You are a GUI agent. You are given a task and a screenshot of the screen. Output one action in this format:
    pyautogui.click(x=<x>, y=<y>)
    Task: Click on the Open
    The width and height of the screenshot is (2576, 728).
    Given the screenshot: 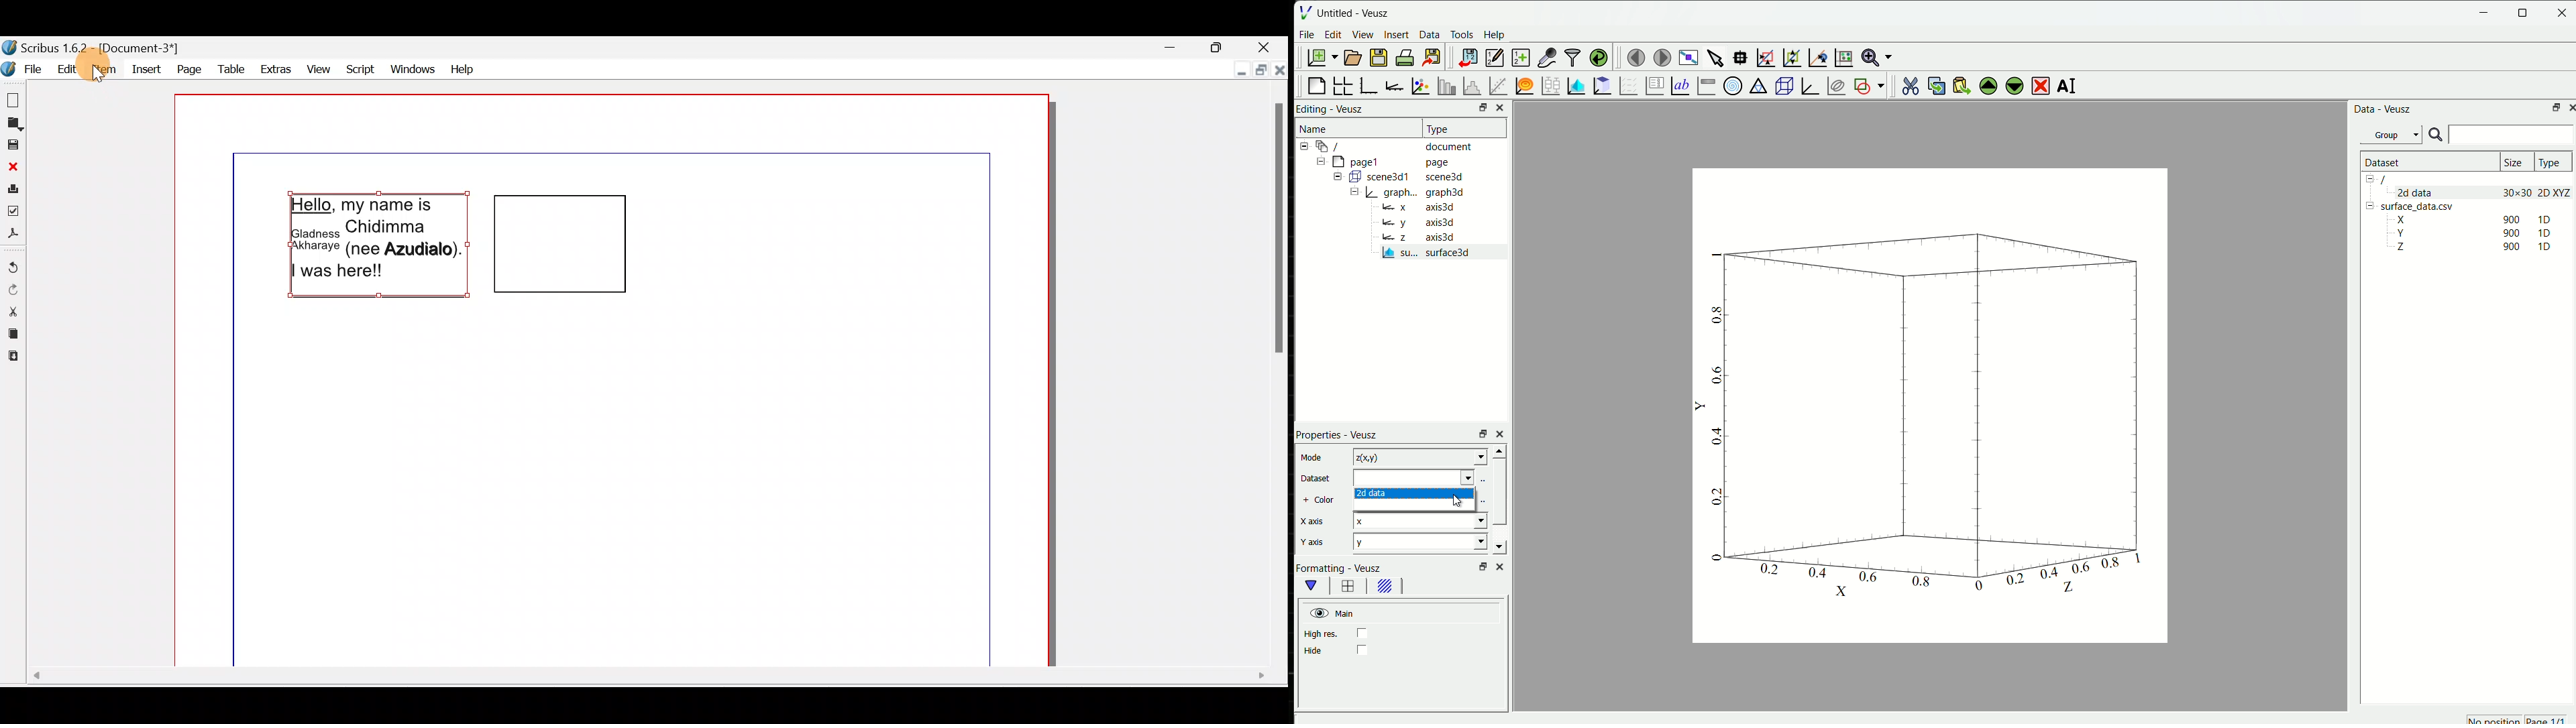 What is the action you would take?
    pyautogui.click(x=13, y=124)
    